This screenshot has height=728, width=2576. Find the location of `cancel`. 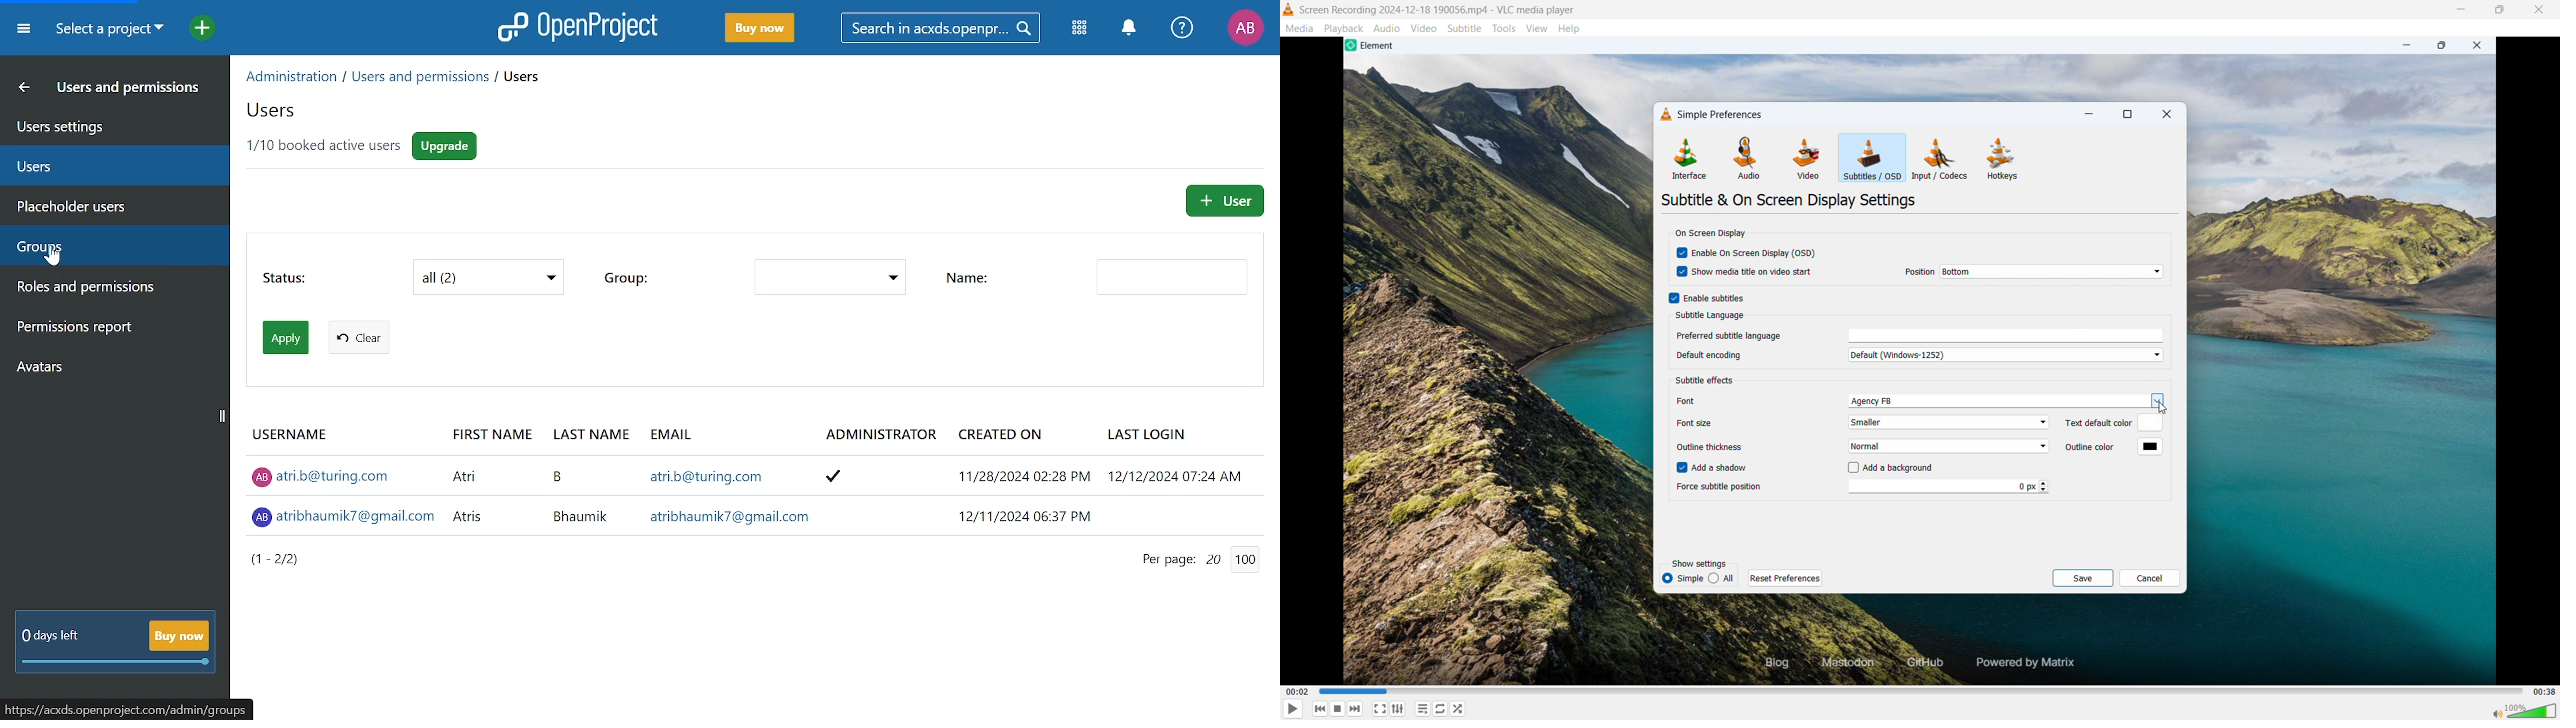

cancel is located at coordinates (2151, 578).